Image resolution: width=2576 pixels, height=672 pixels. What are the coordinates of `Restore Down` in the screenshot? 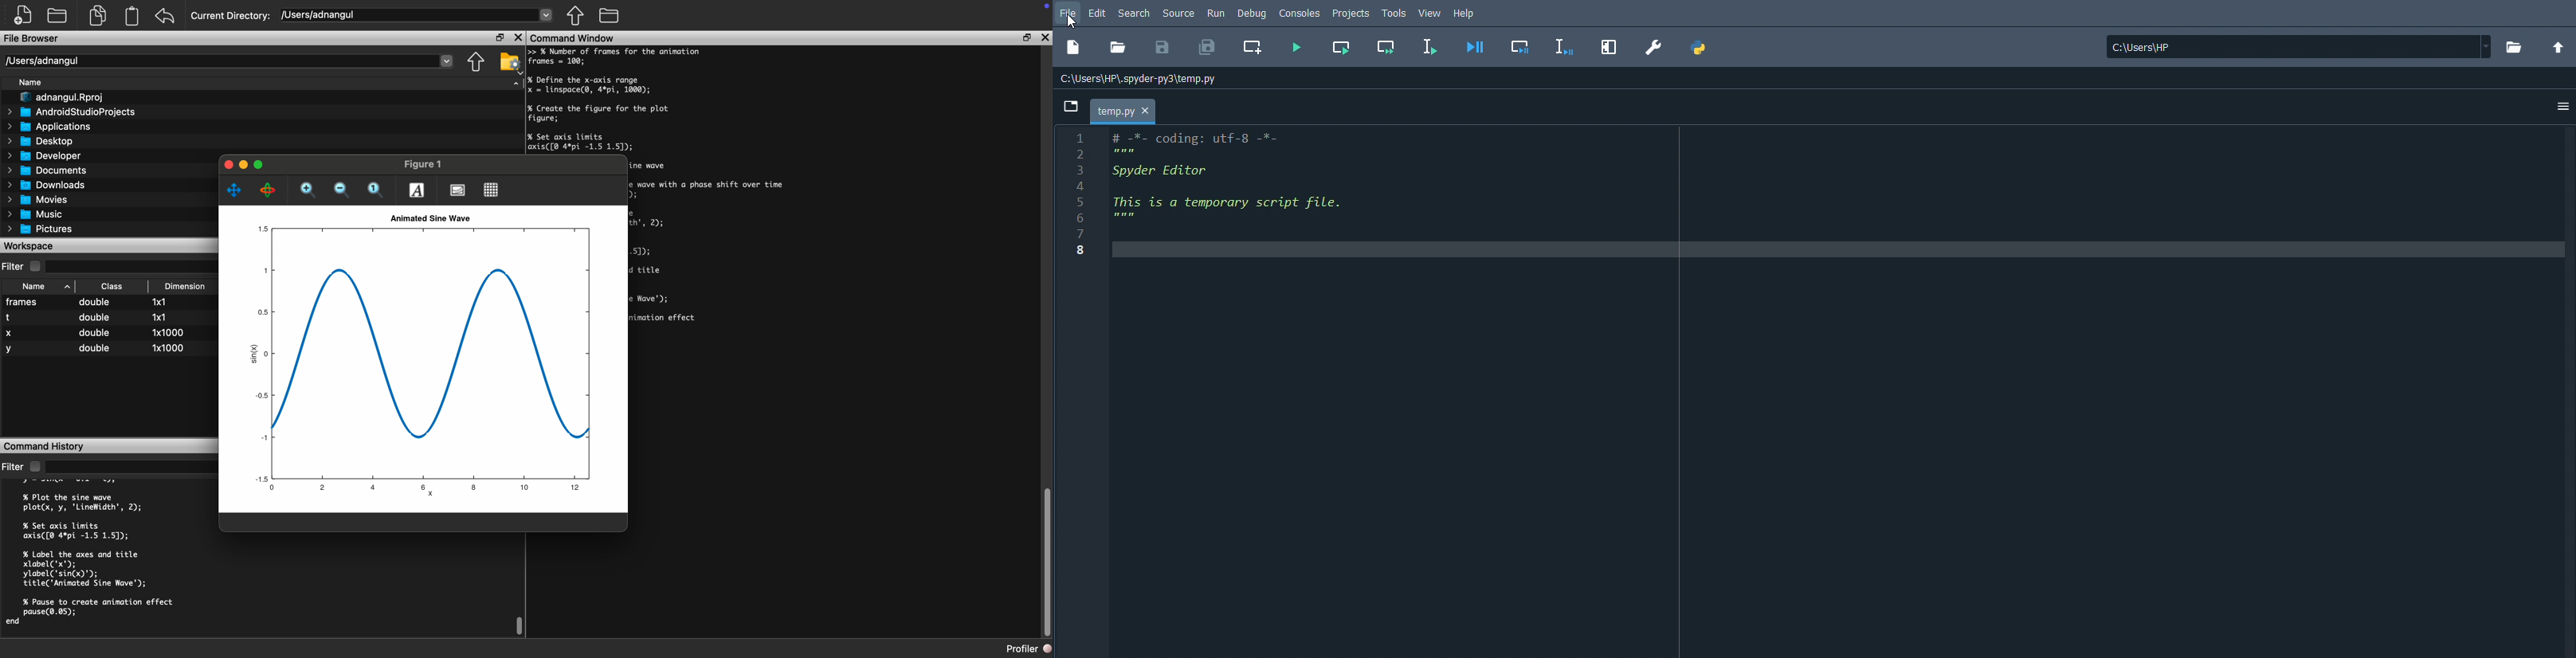 It's located at (501, 37).